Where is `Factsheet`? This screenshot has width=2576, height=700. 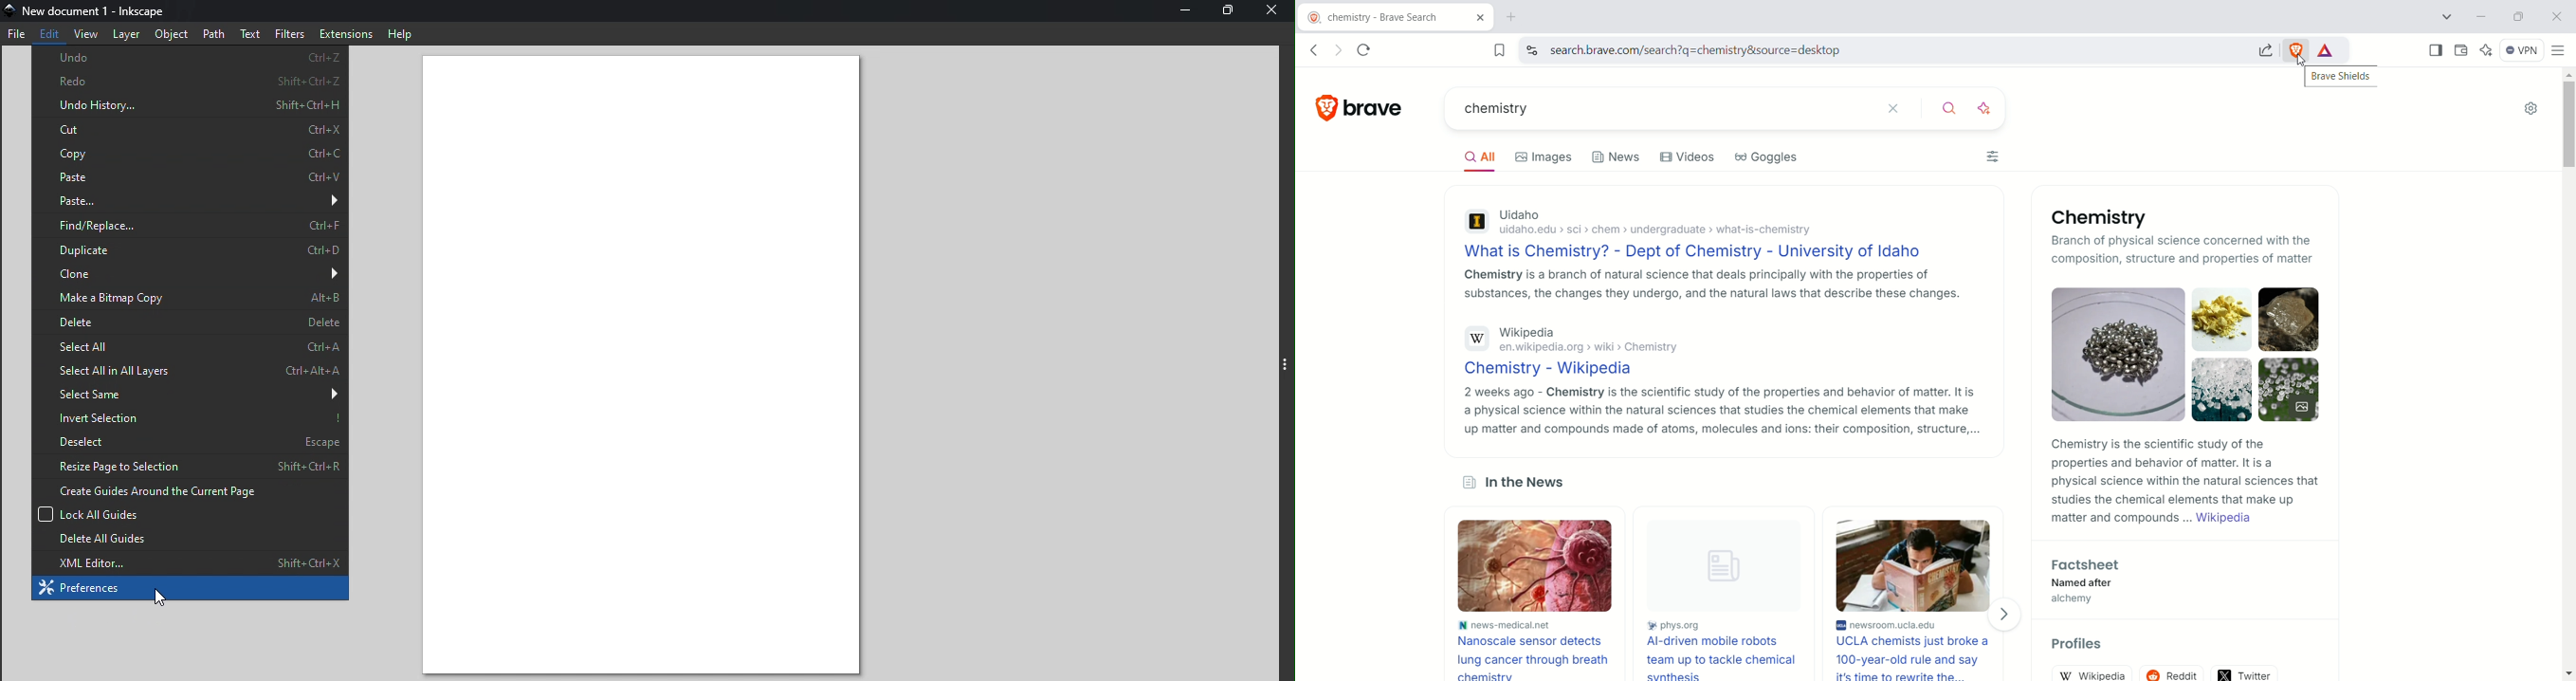
Factsheet is located at coordinates (2091, 565).